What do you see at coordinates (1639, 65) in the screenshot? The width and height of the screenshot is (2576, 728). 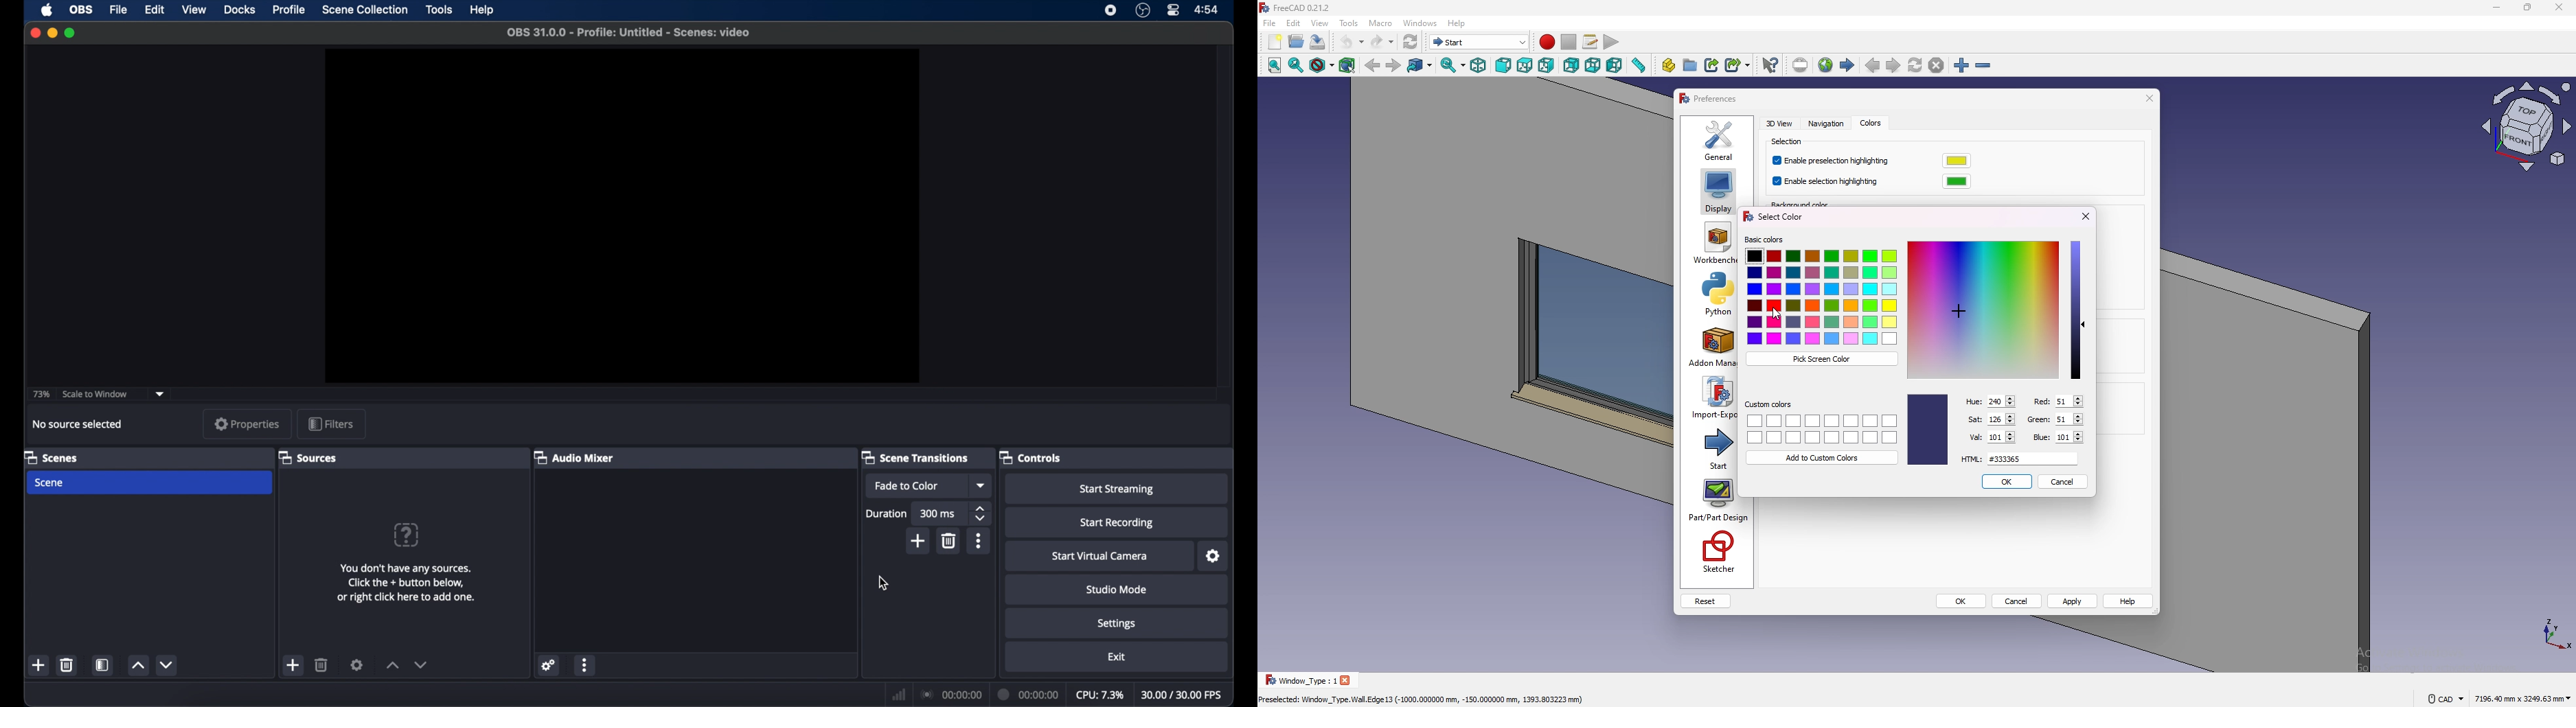 I see `measure distance` at bounding box center [1639, 65].